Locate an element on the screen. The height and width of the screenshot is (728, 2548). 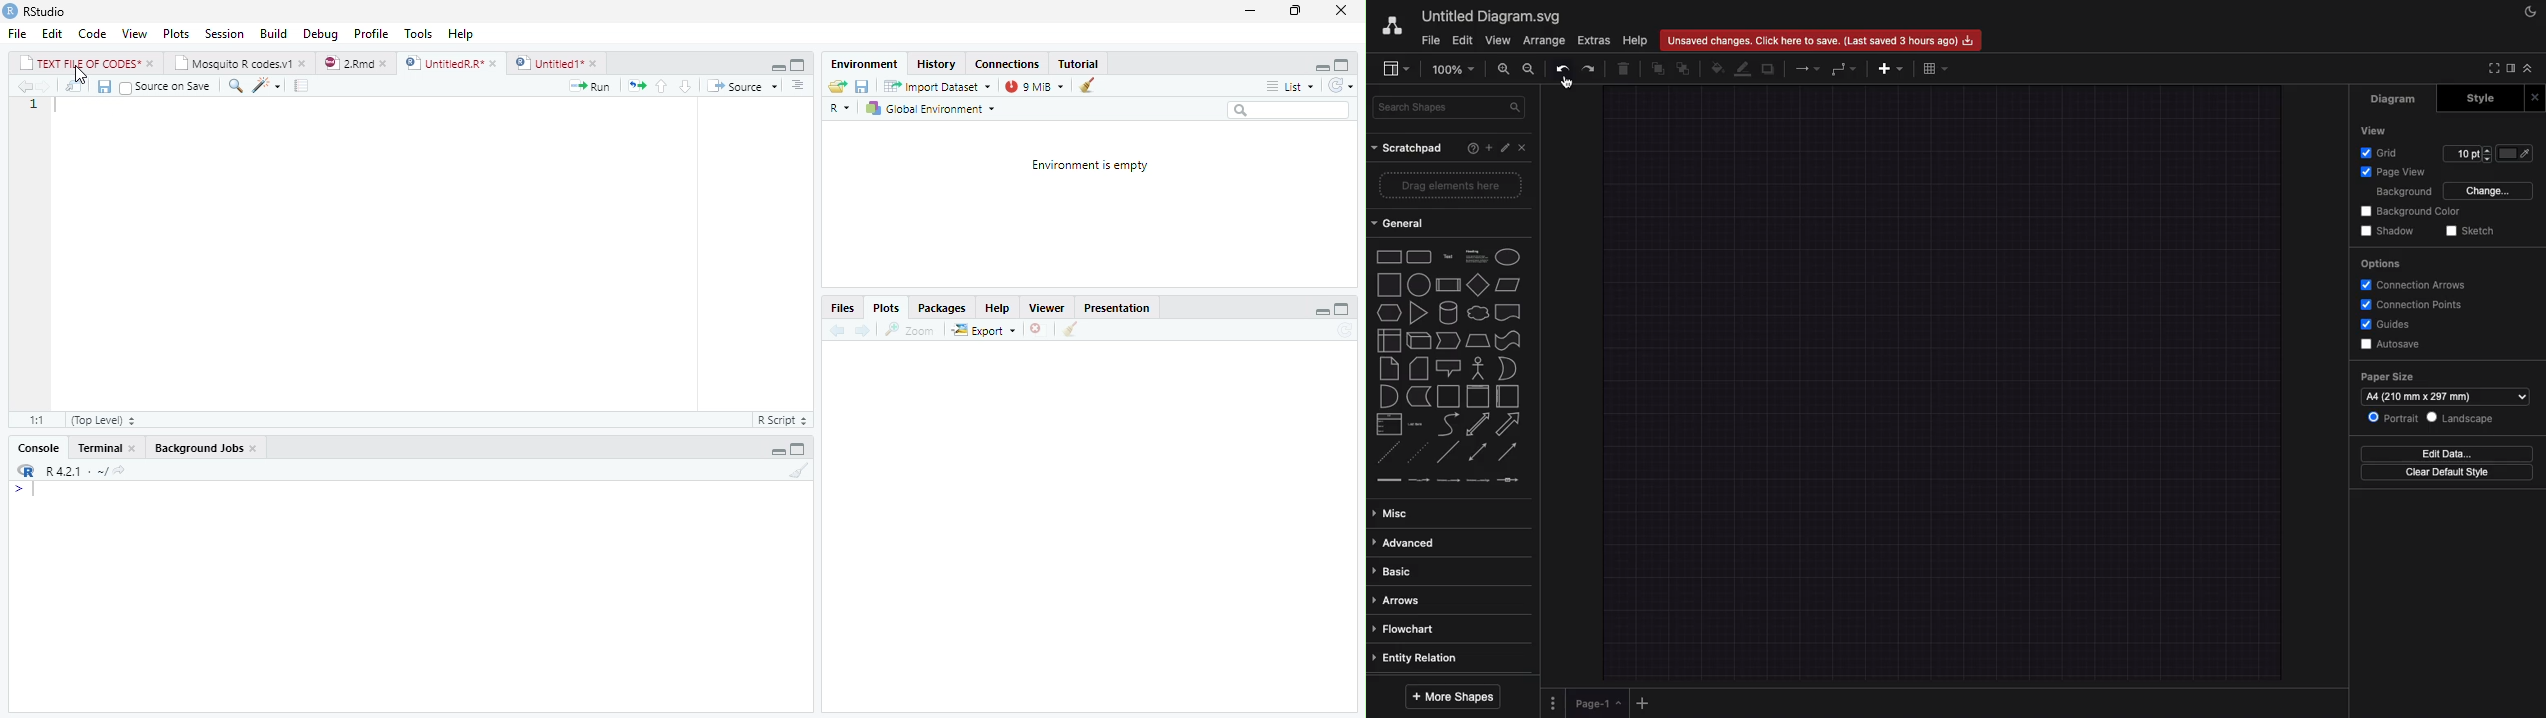
Debug is located at coordinates (322, 34).